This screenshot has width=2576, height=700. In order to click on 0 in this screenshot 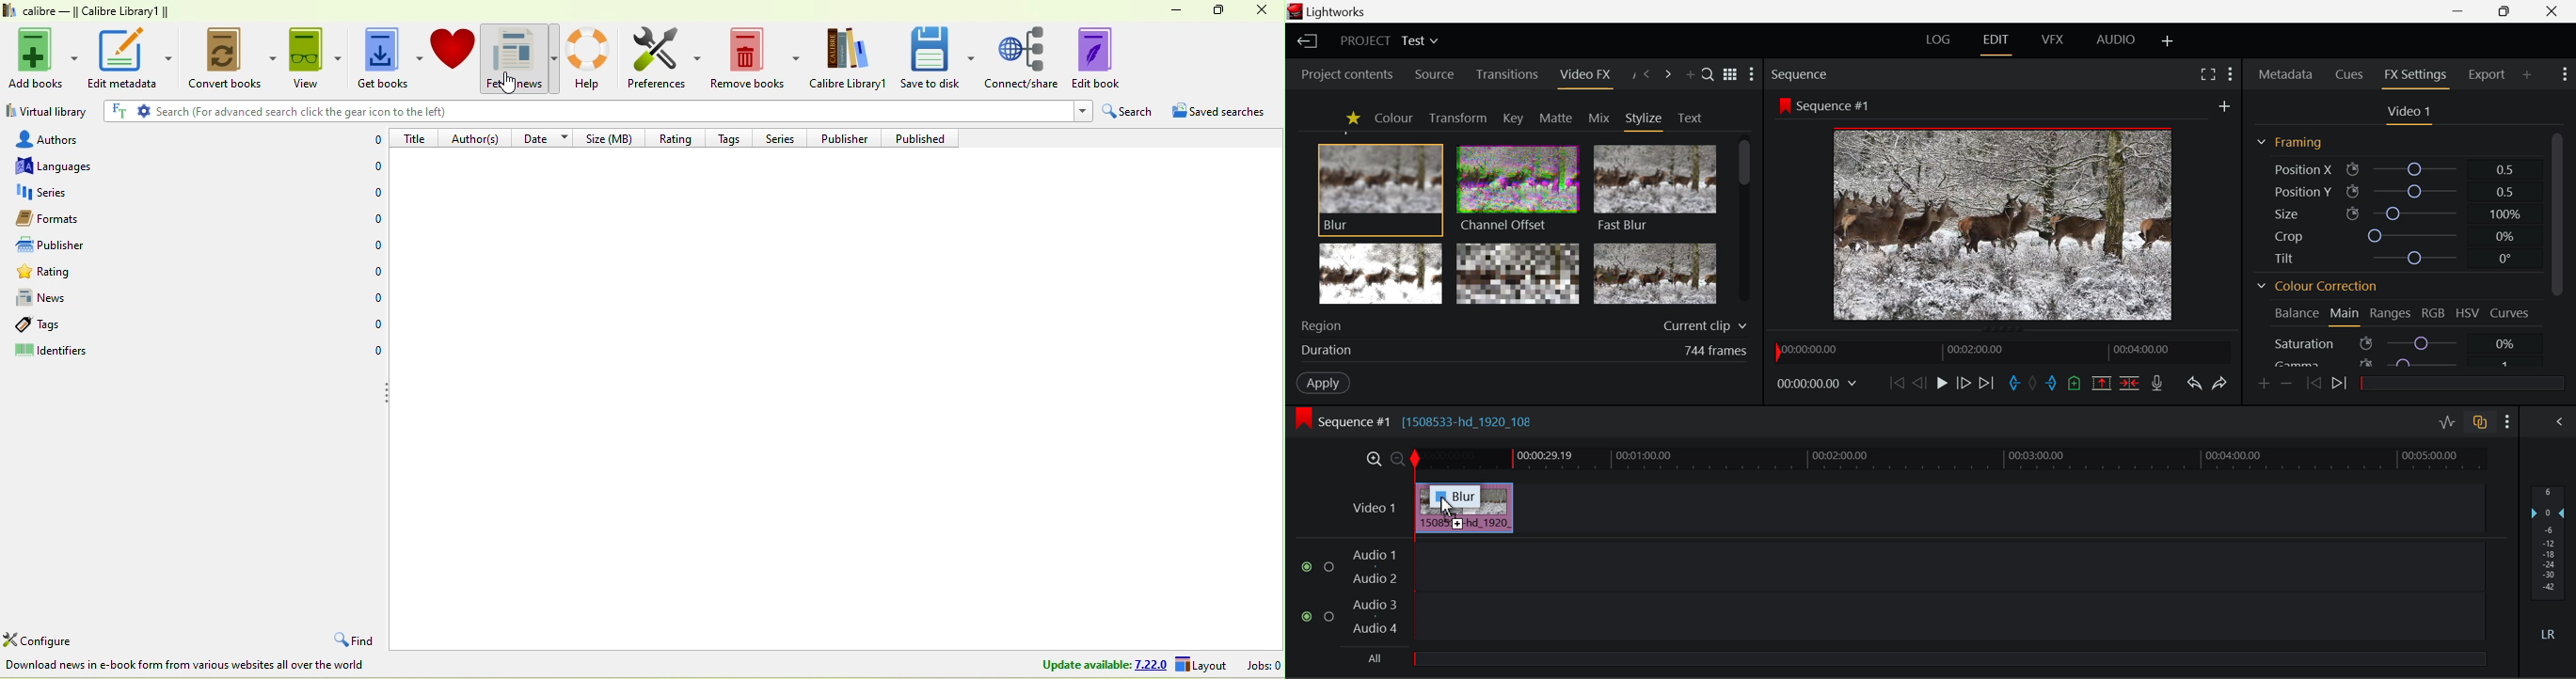, I will do `click(375, 272)`.